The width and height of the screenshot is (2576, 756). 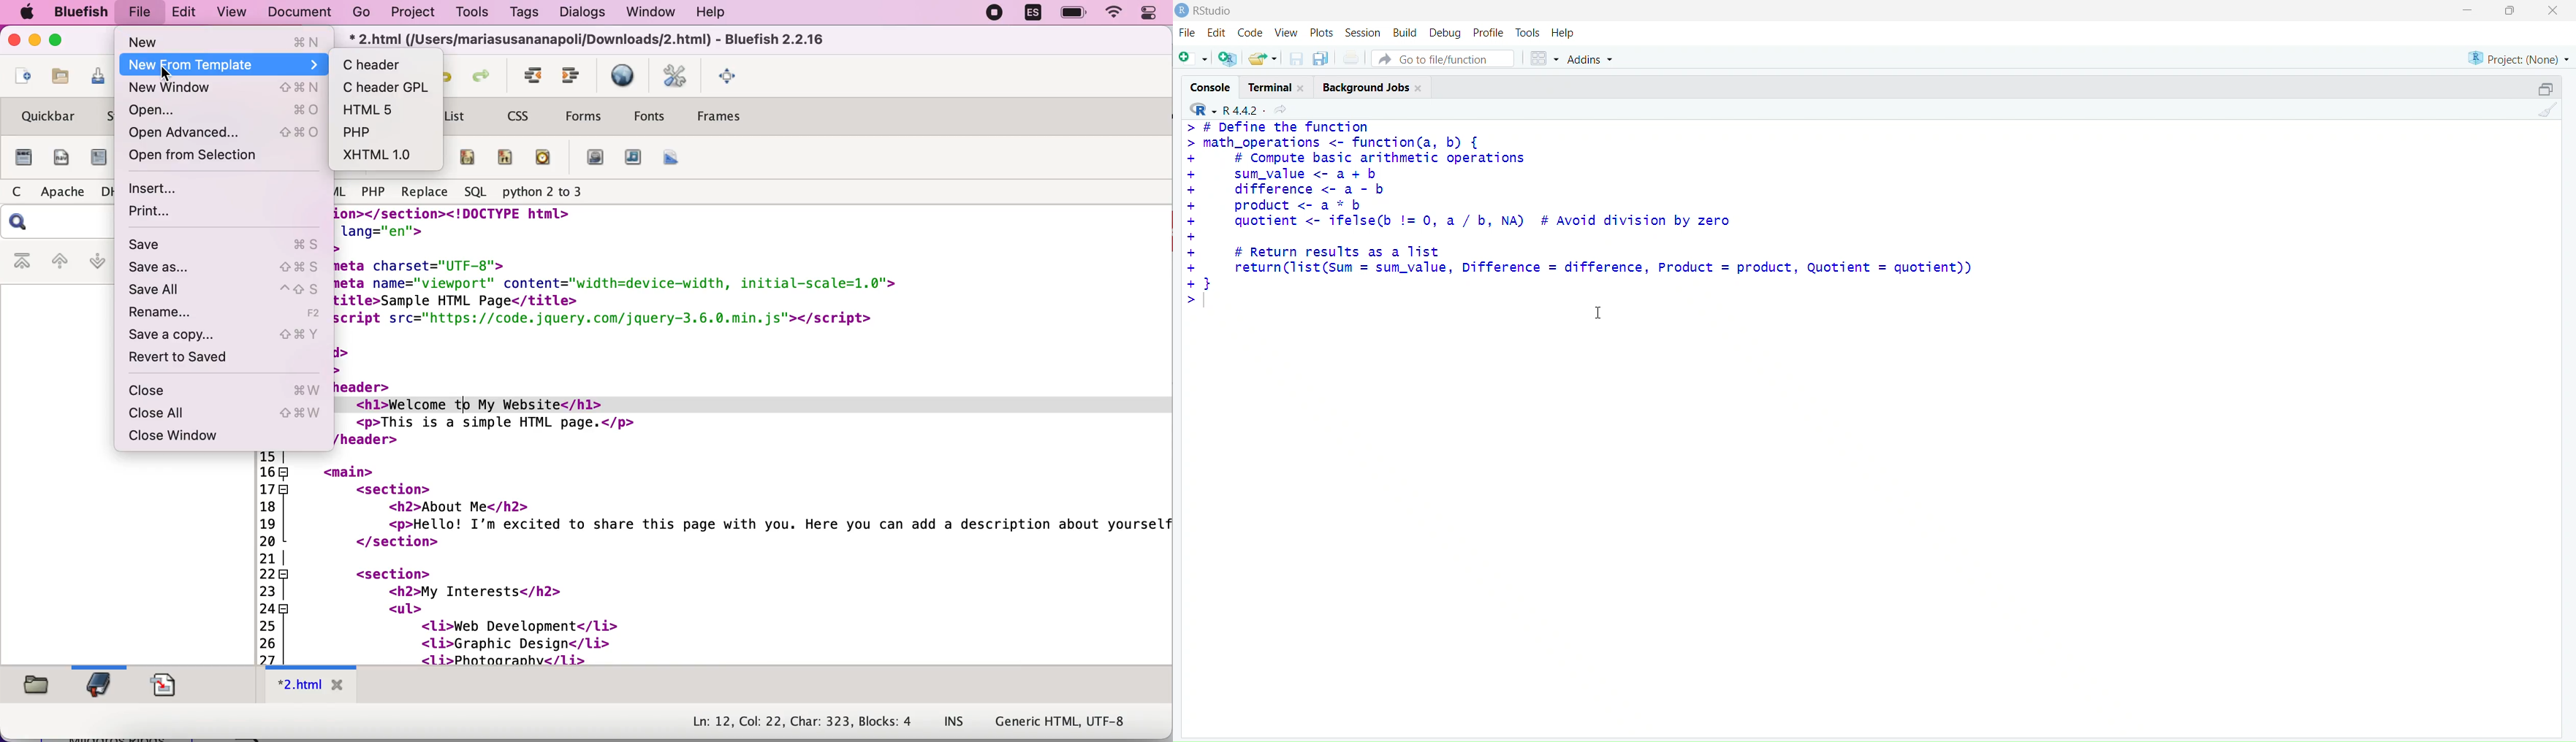 I want to click on Build, so click(x=1402, y=32).